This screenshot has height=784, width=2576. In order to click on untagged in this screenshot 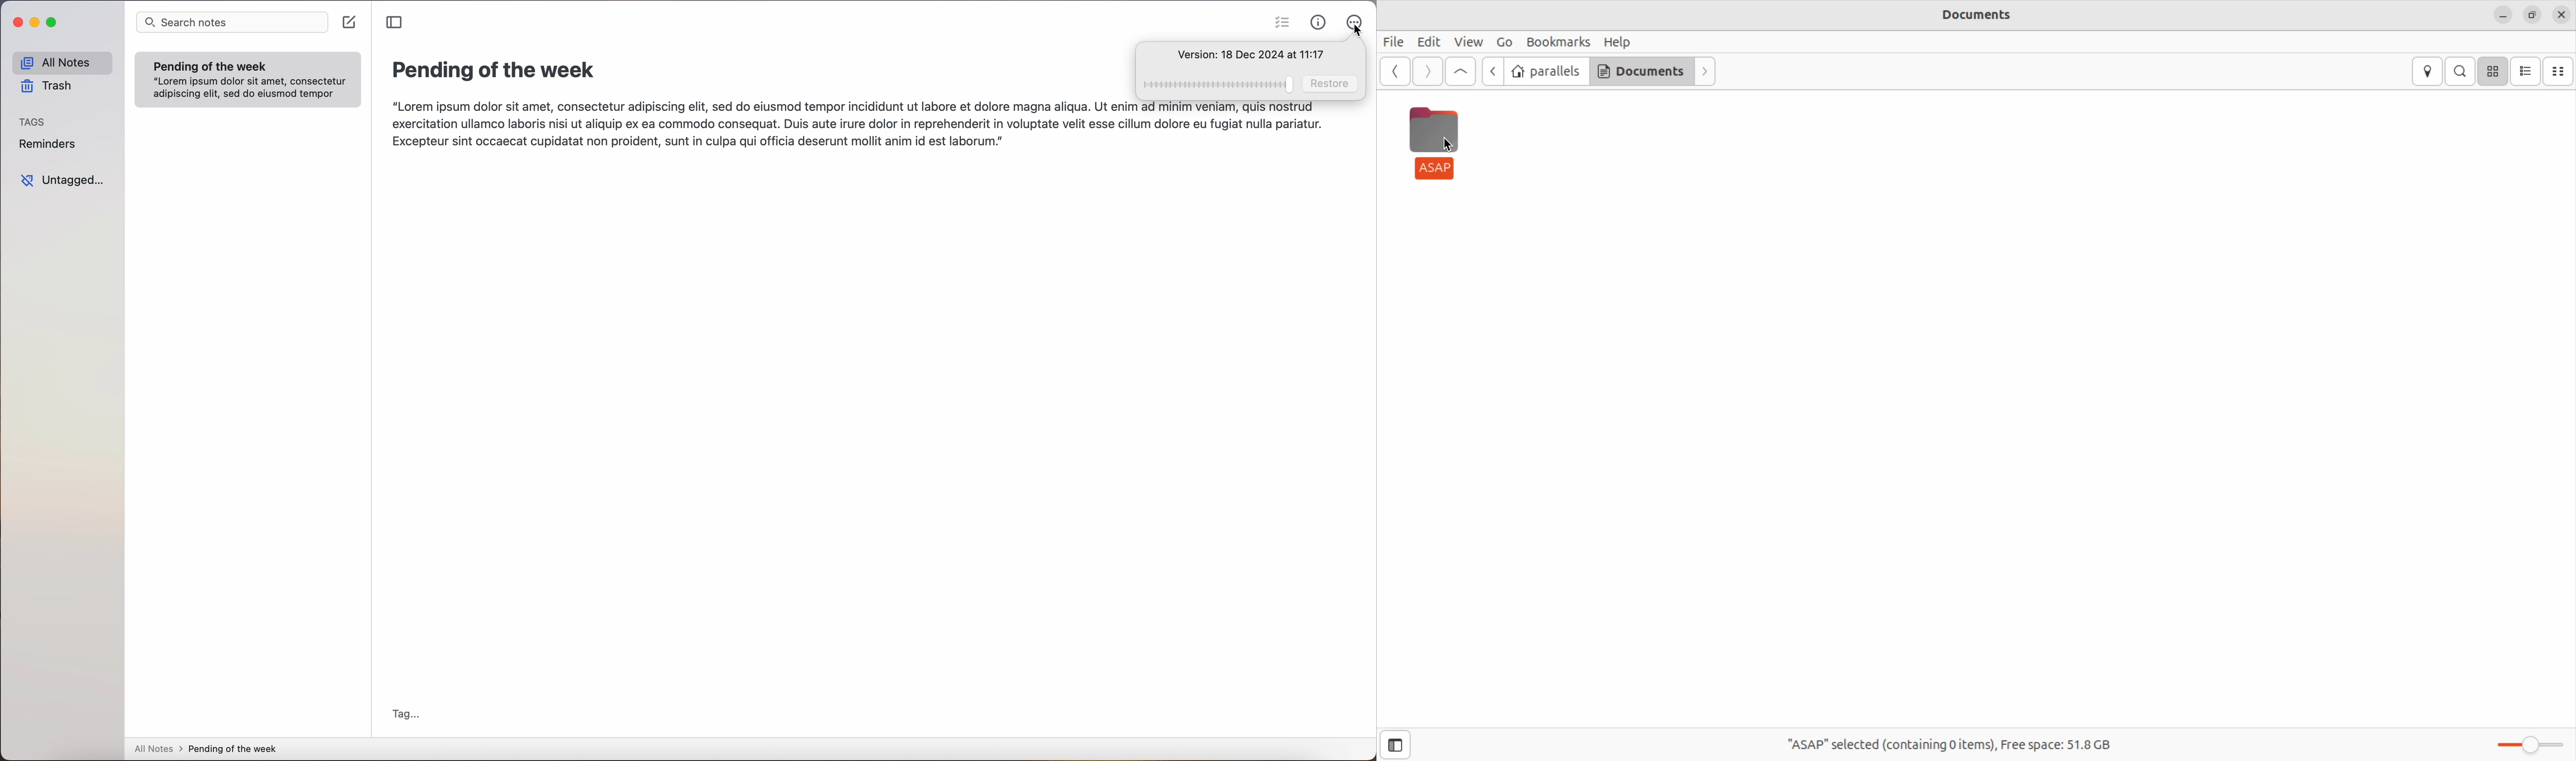, I will do `click(61, 181)`.